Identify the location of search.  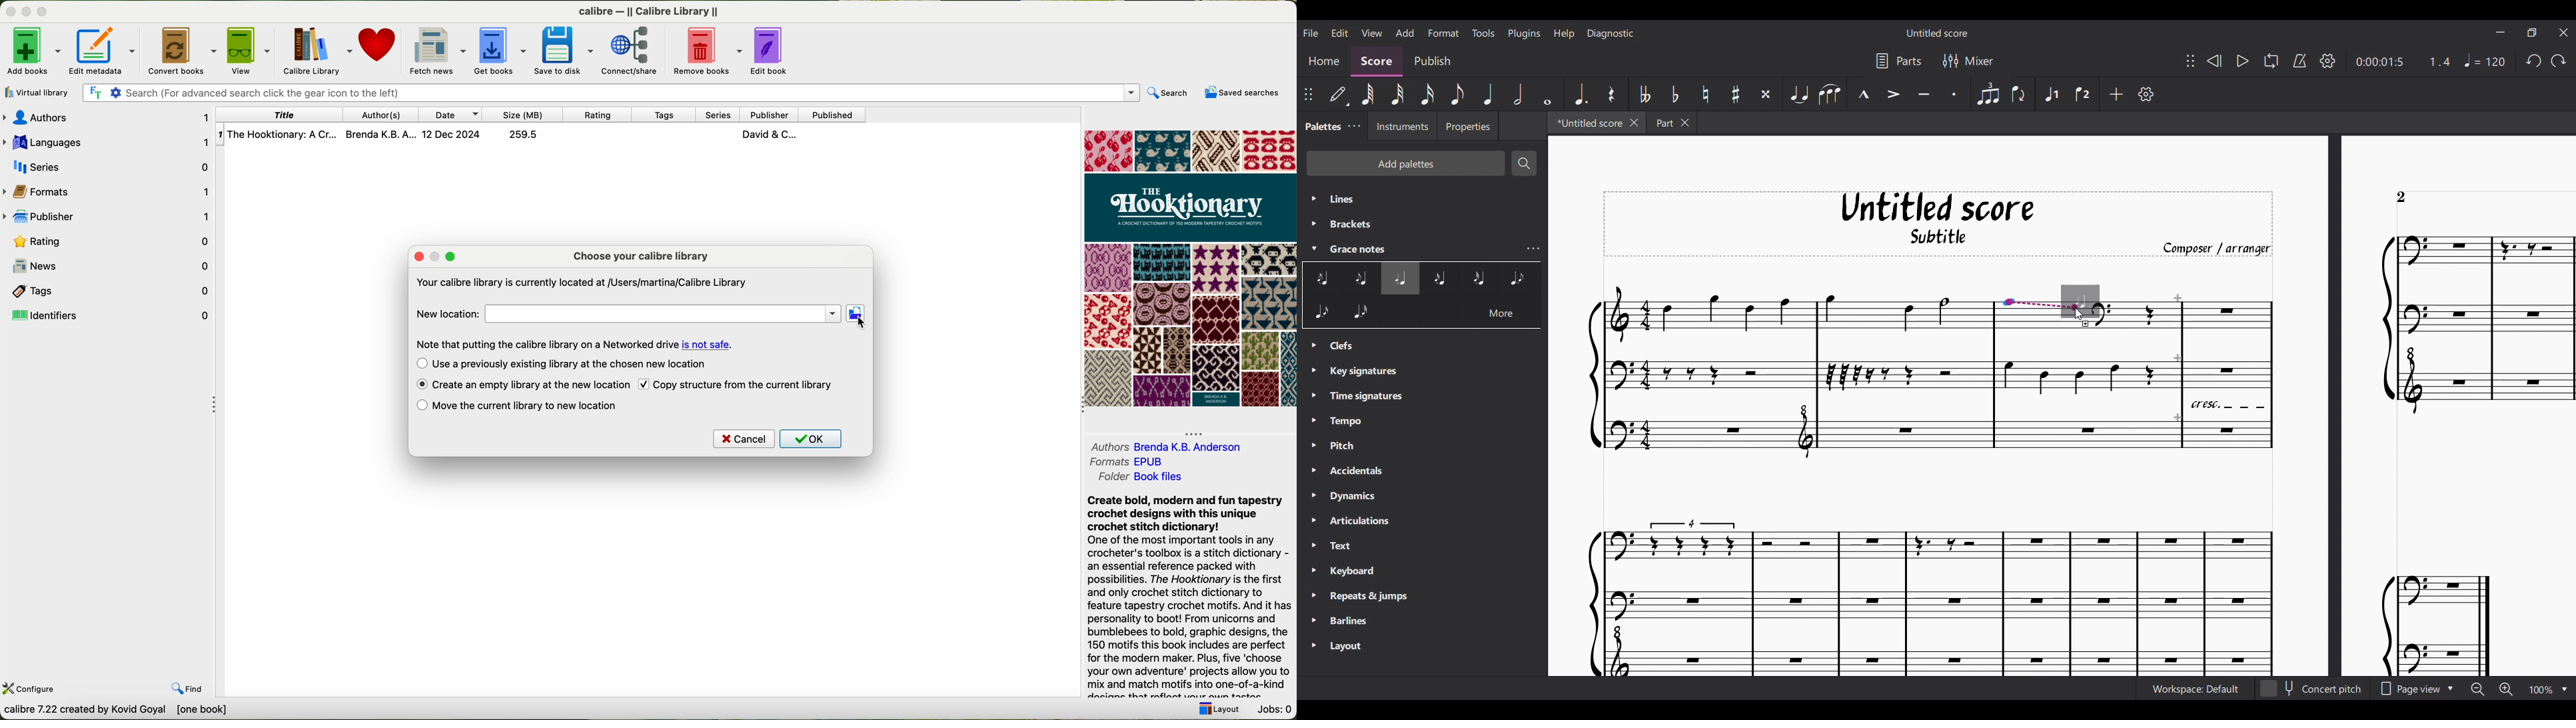
(1171, 93).